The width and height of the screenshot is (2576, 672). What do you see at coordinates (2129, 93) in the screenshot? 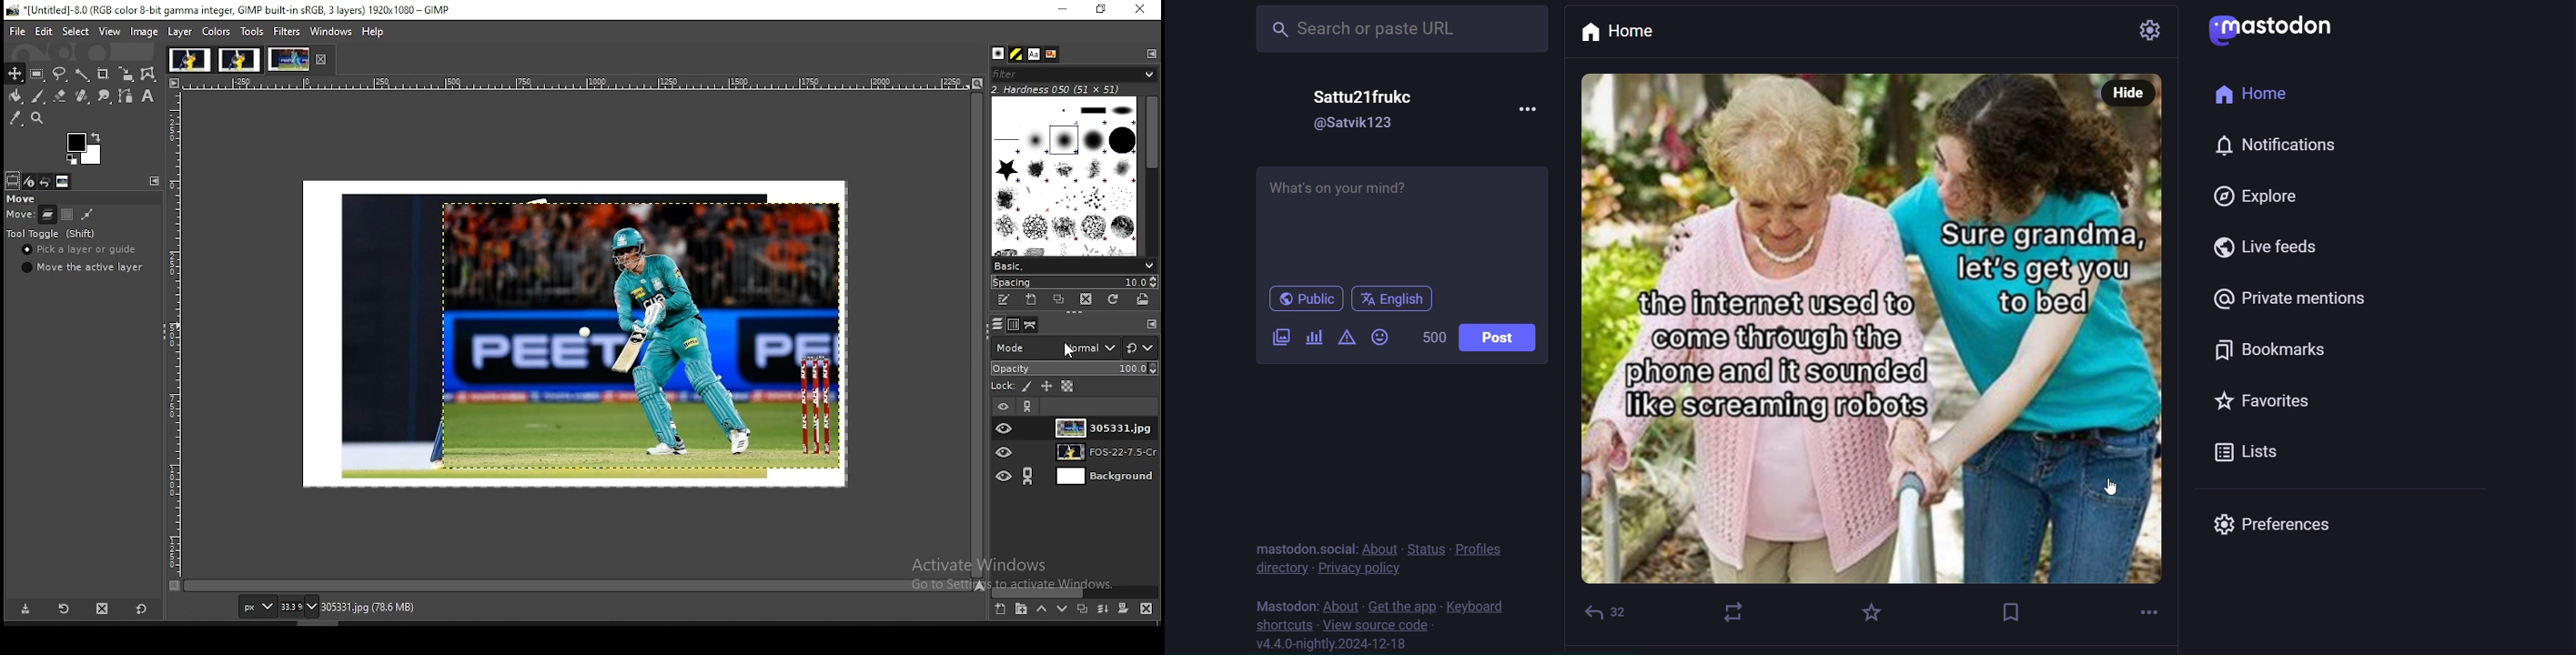
I see `hide` at bounding box center [2129, 93].